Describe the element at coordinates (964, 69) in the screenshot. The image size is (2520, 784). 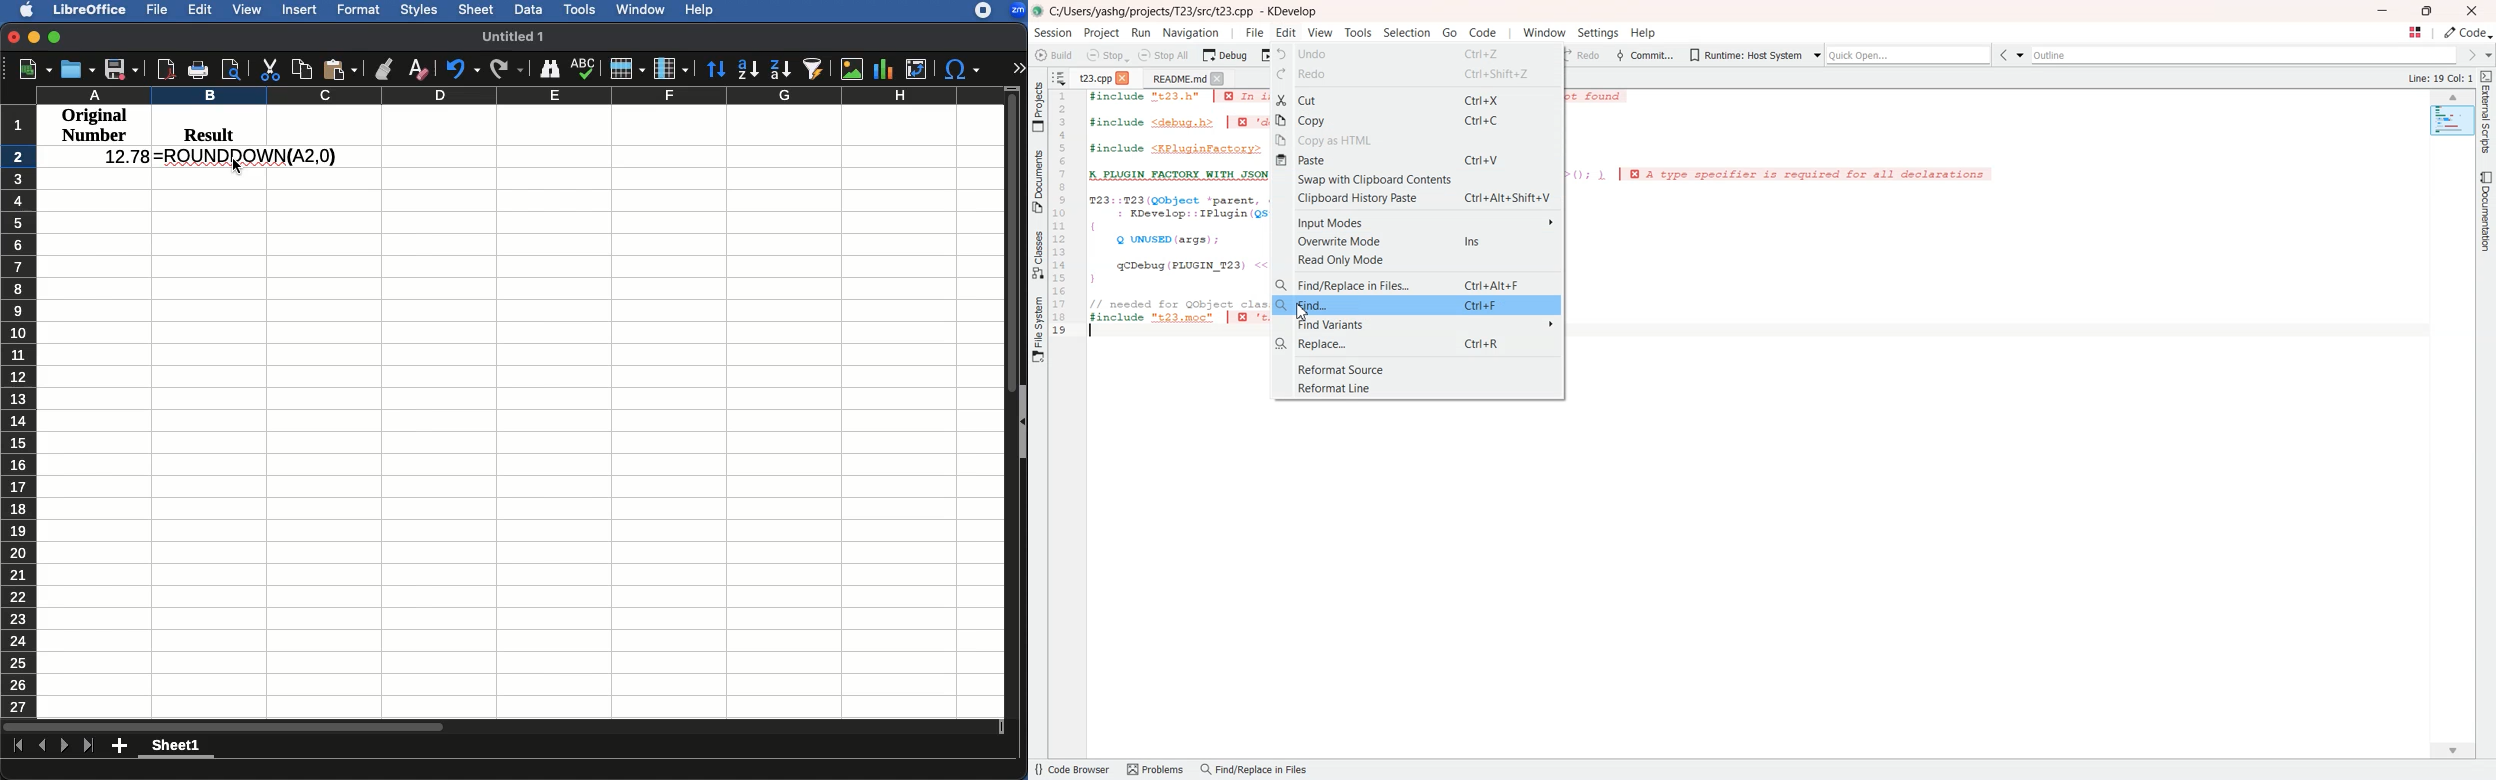
I see `Special characters` at that location.